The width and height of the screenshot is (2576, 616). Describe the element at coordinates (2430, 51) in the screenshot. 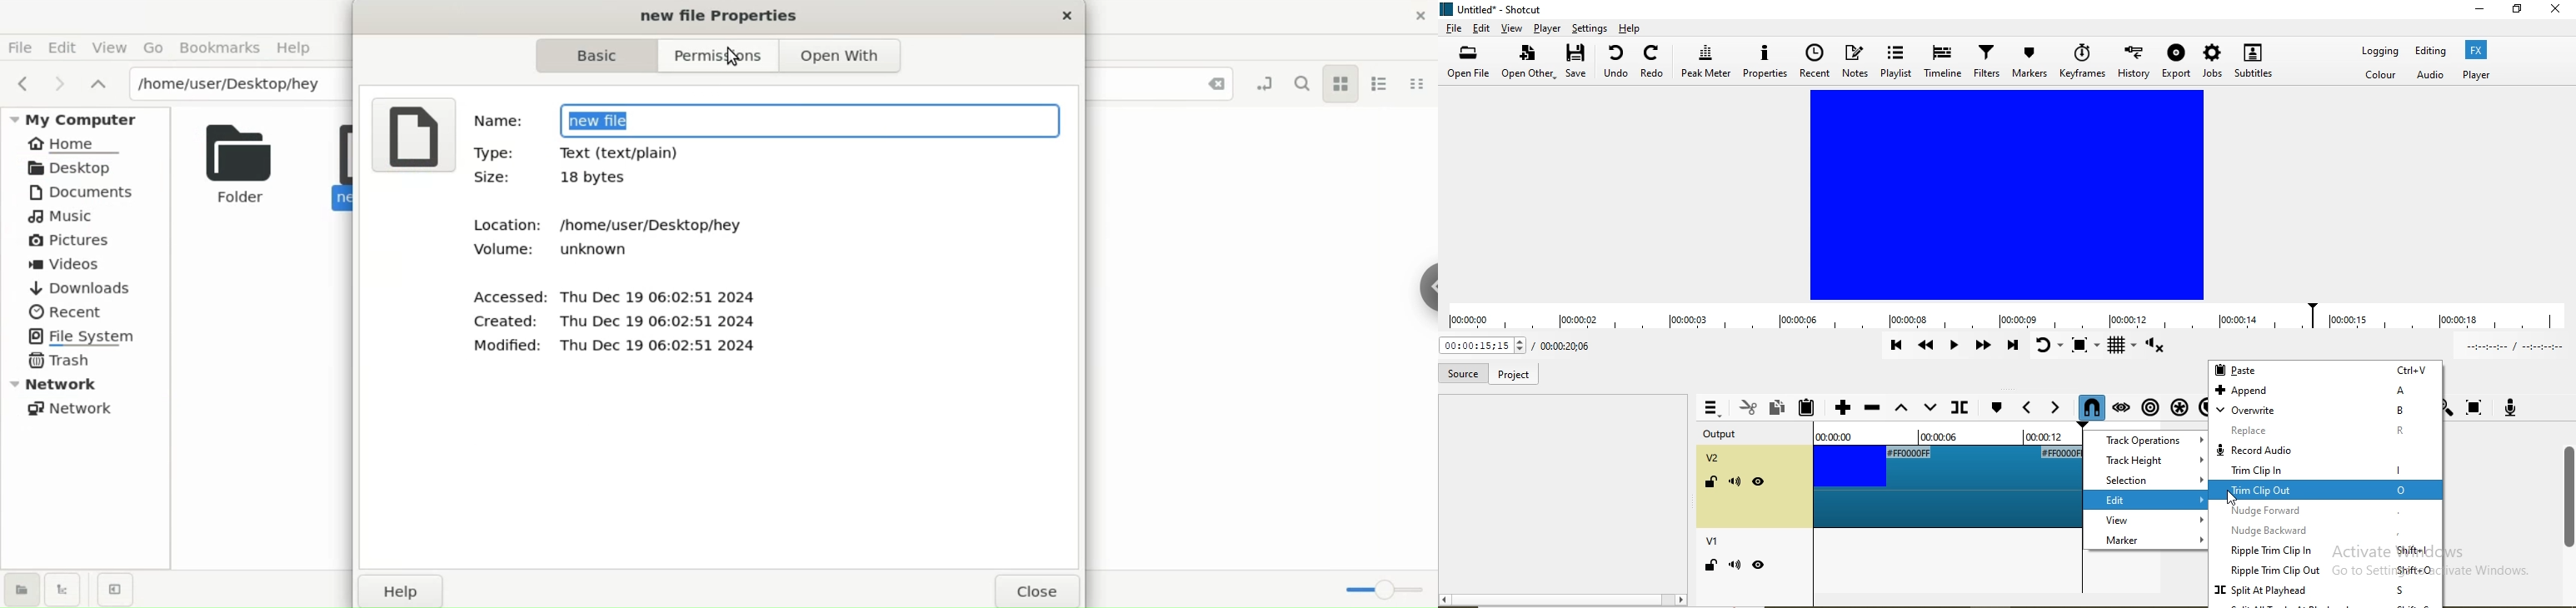

I see `Editing` at that location.